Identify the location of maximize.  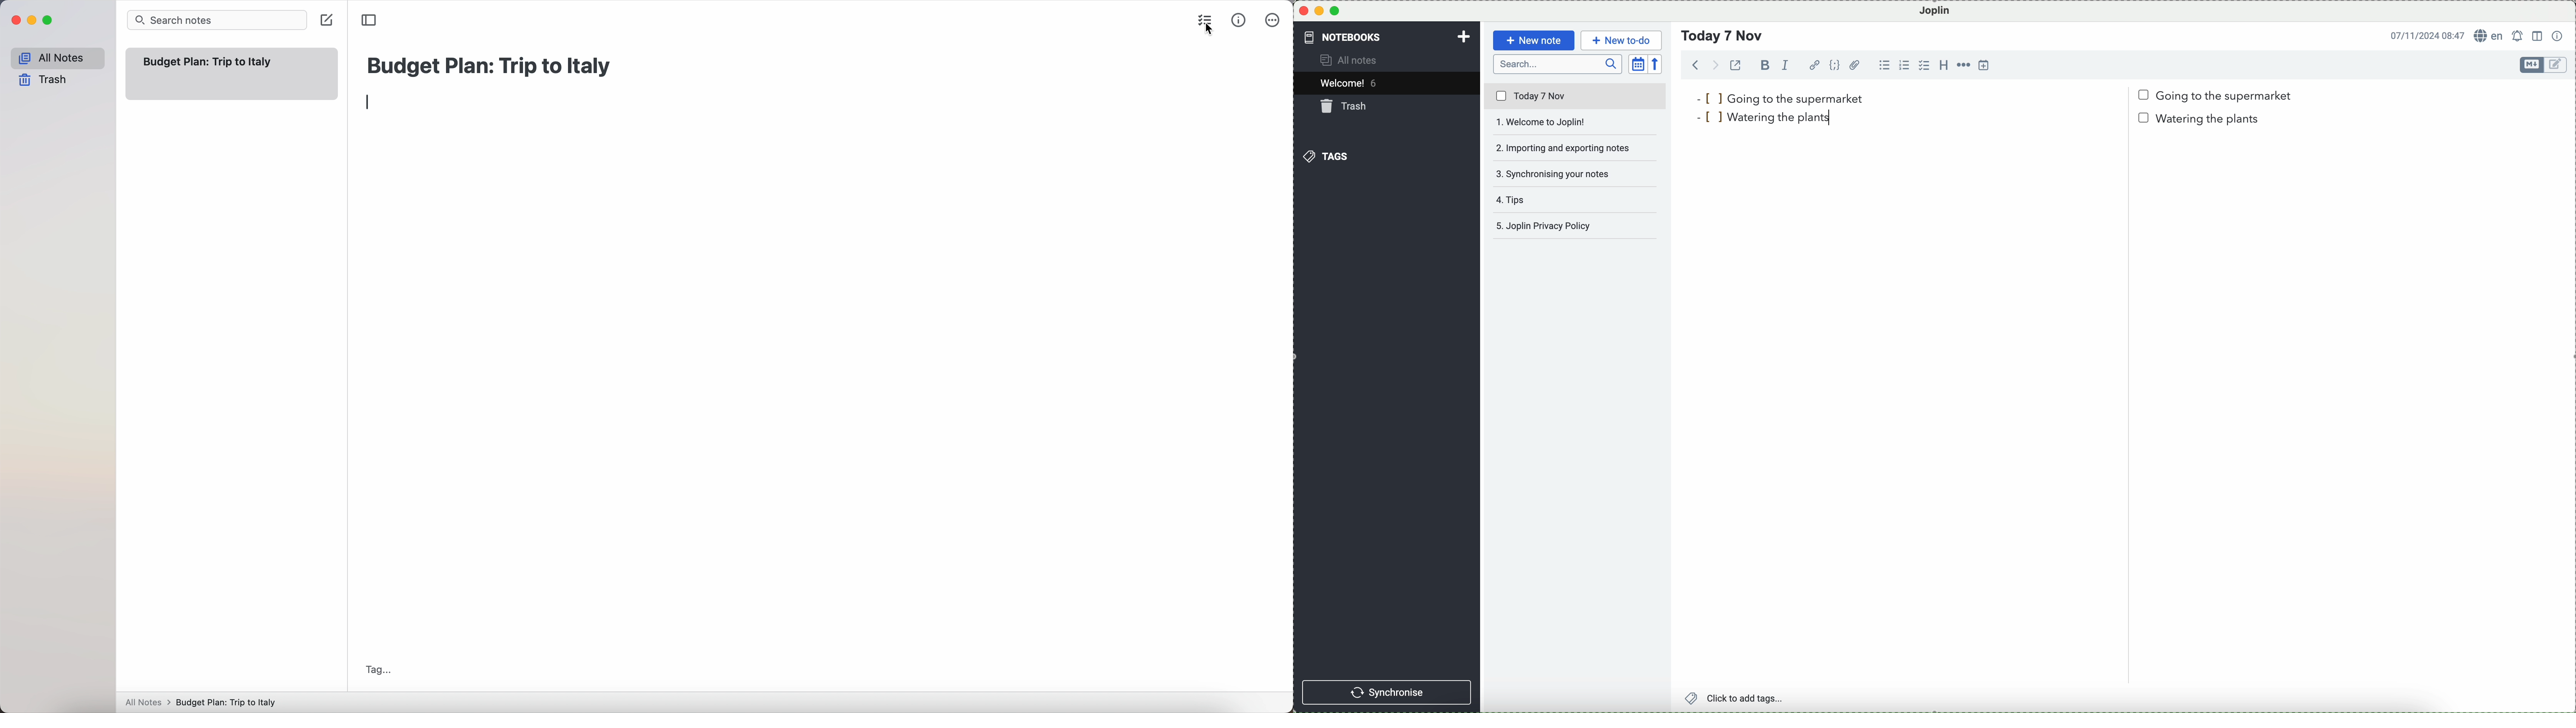
(1335, 11).